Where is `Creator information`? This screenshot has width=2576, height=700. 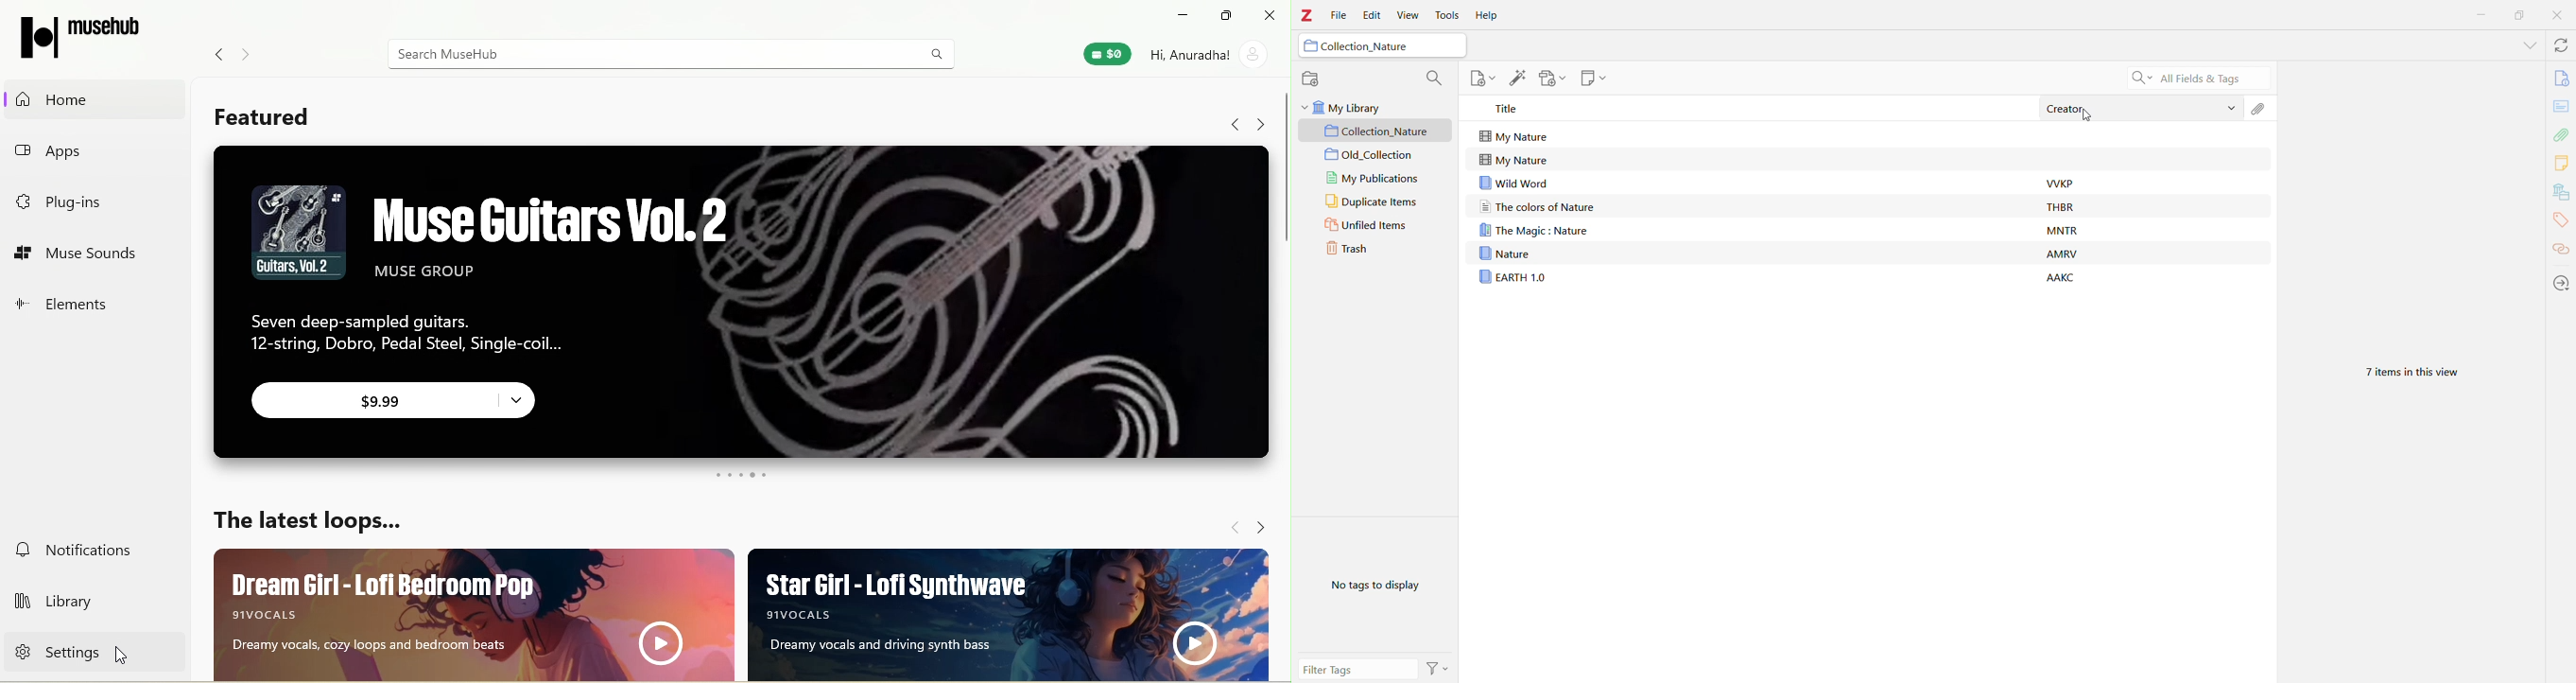 Creator information is located at coordinates (2069, 205).